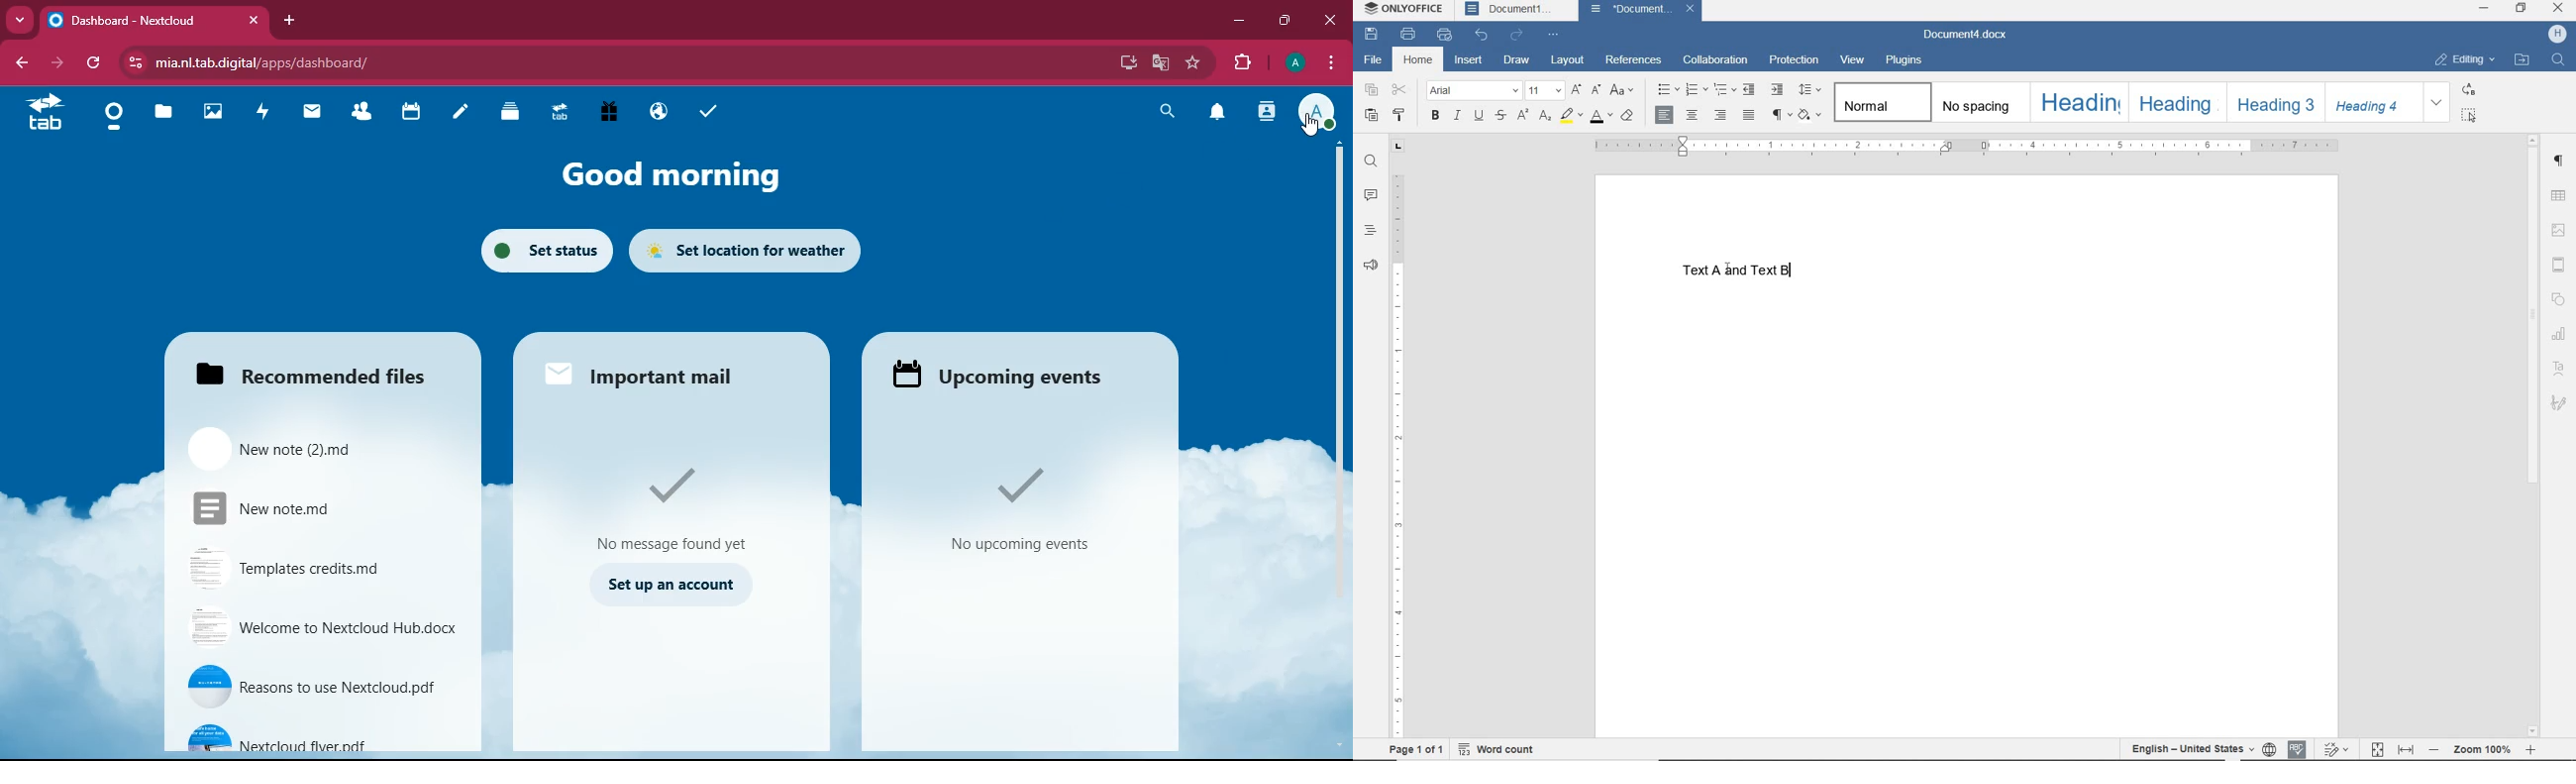 The width and height of the screenshot is (2576, 784). Describe the element at coordinates (2558, 35) in the screenshot. I see `HP` at that location.